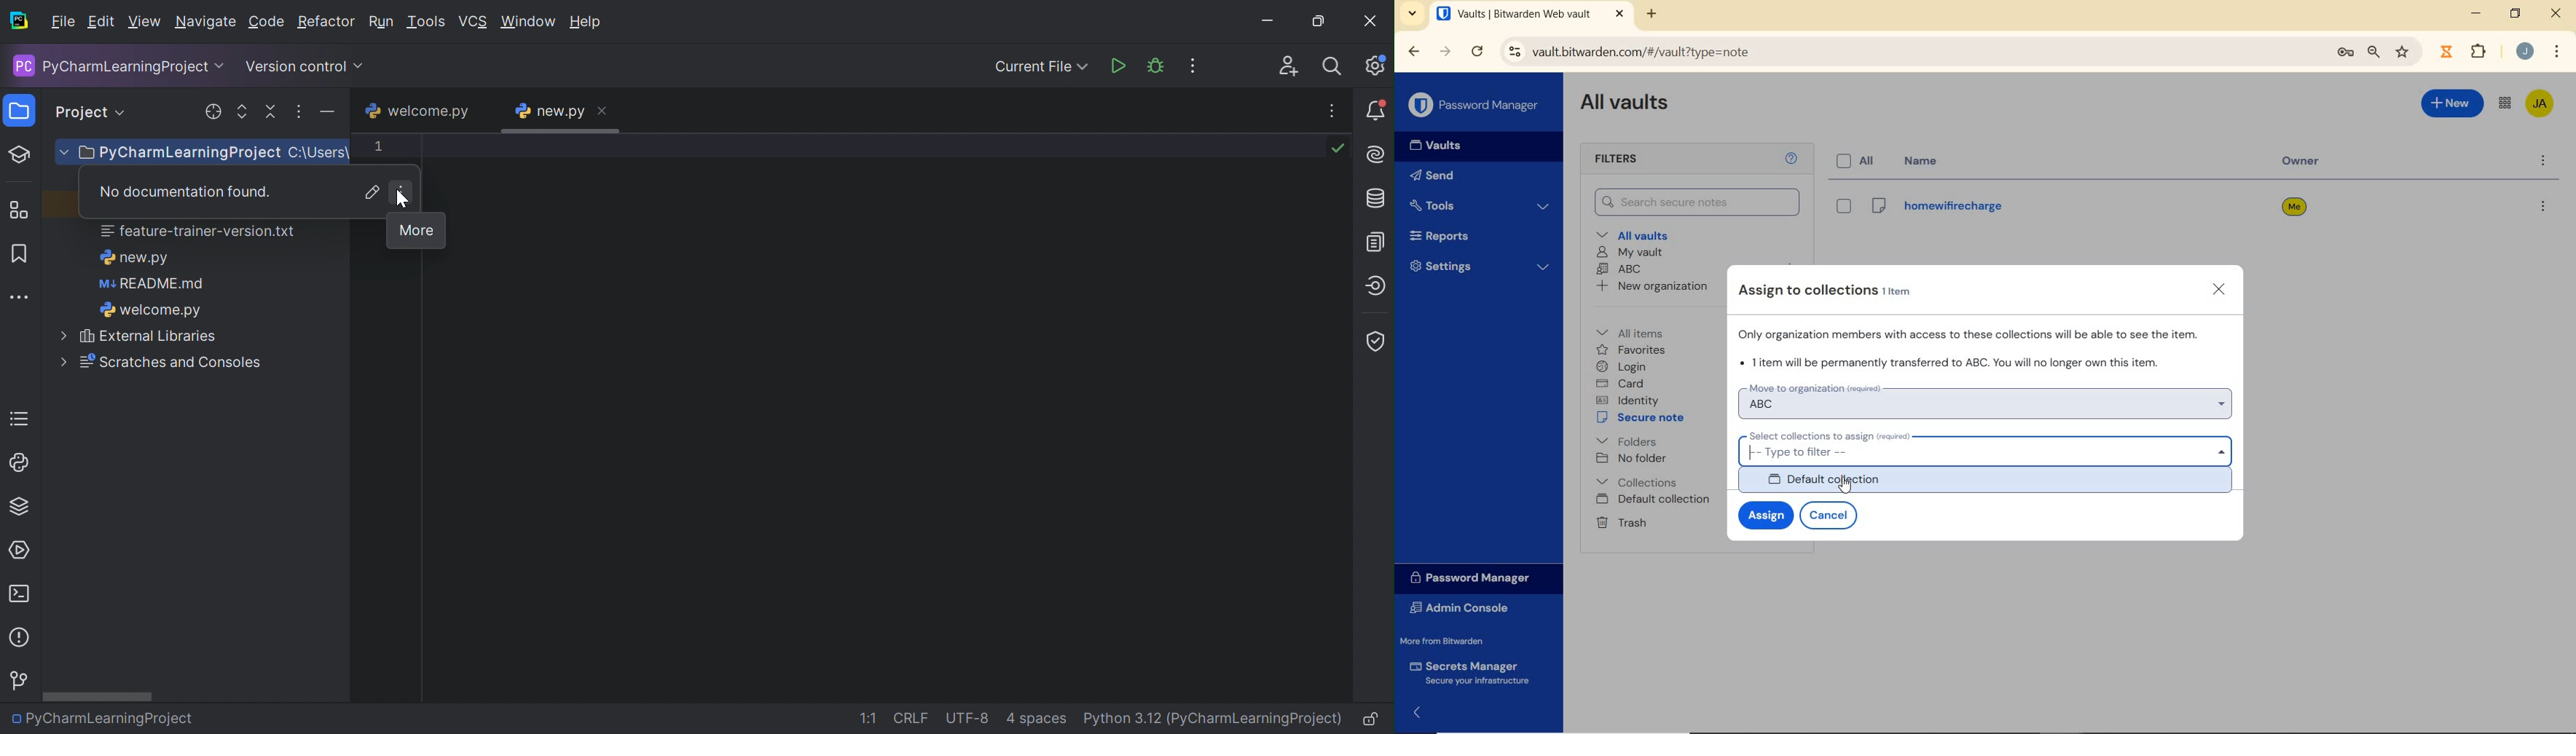 The height and width of the screenshot is (756, 2576). I want to click on Filters, so click(1632, 160).